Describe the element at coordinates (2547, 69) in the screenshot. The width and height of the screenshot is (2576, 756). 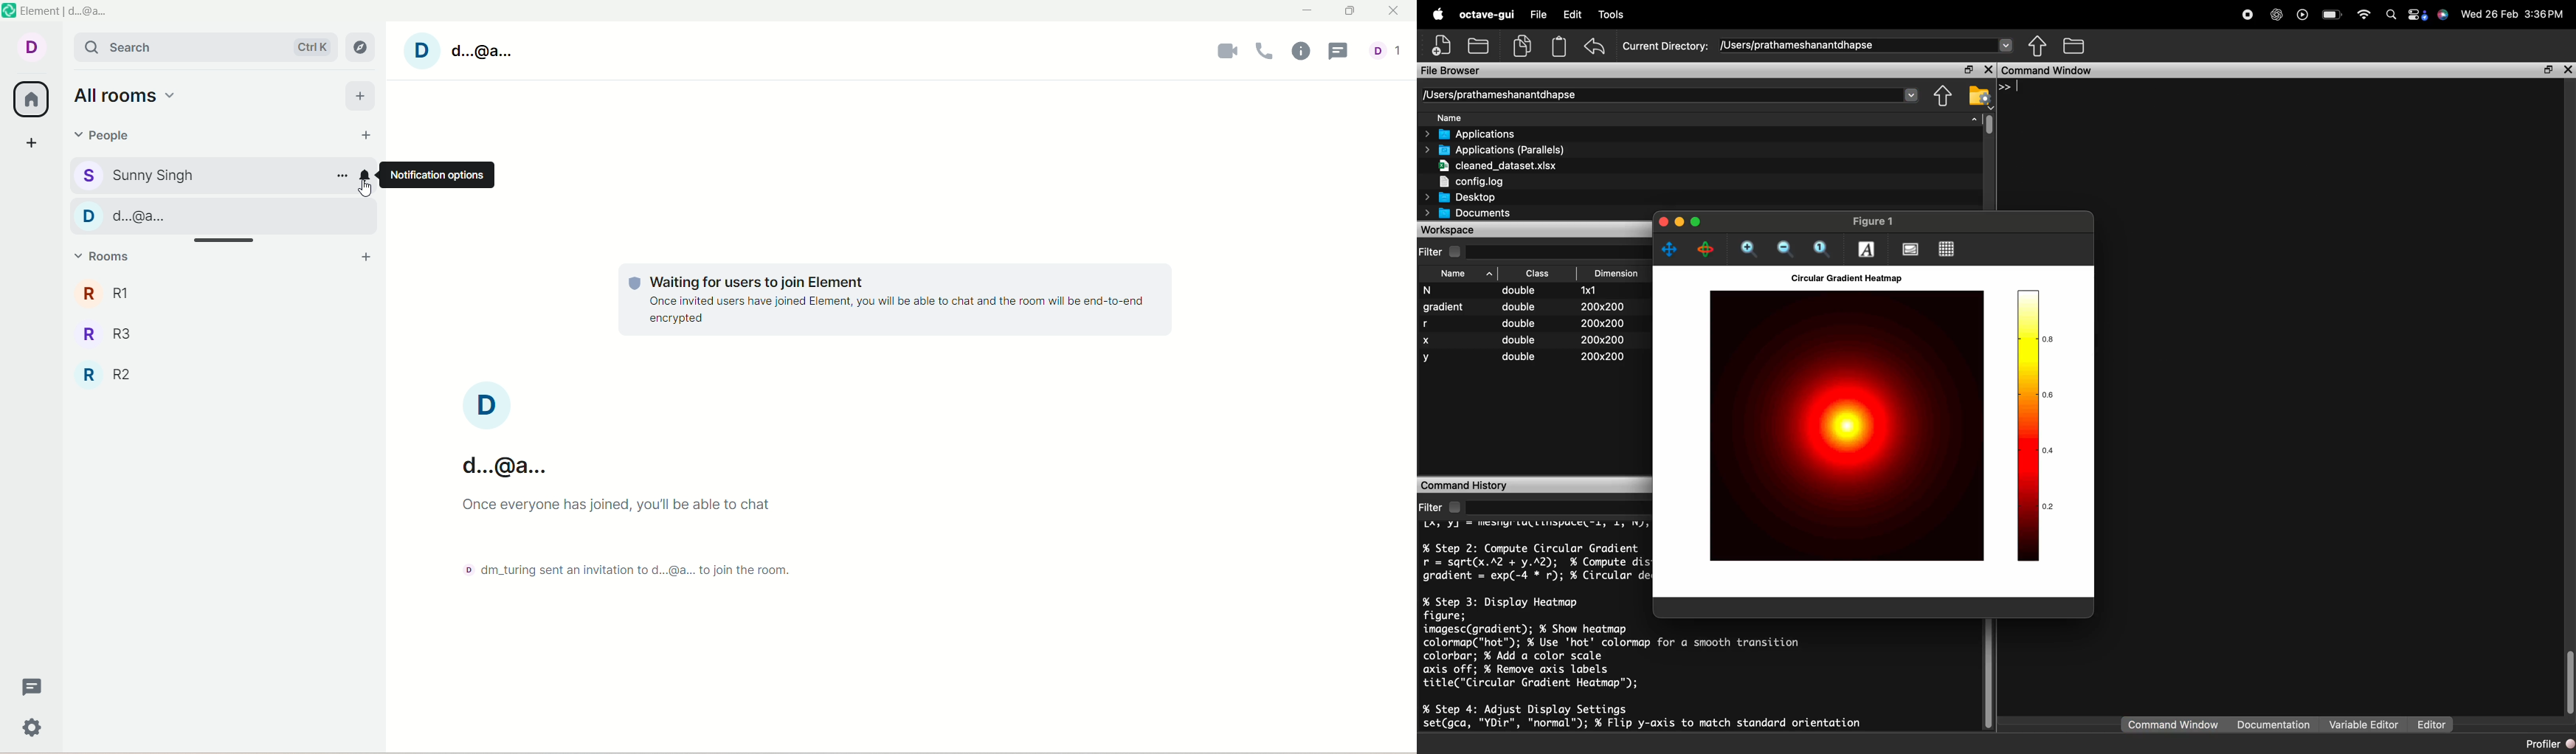
I see `maximize` at that location.